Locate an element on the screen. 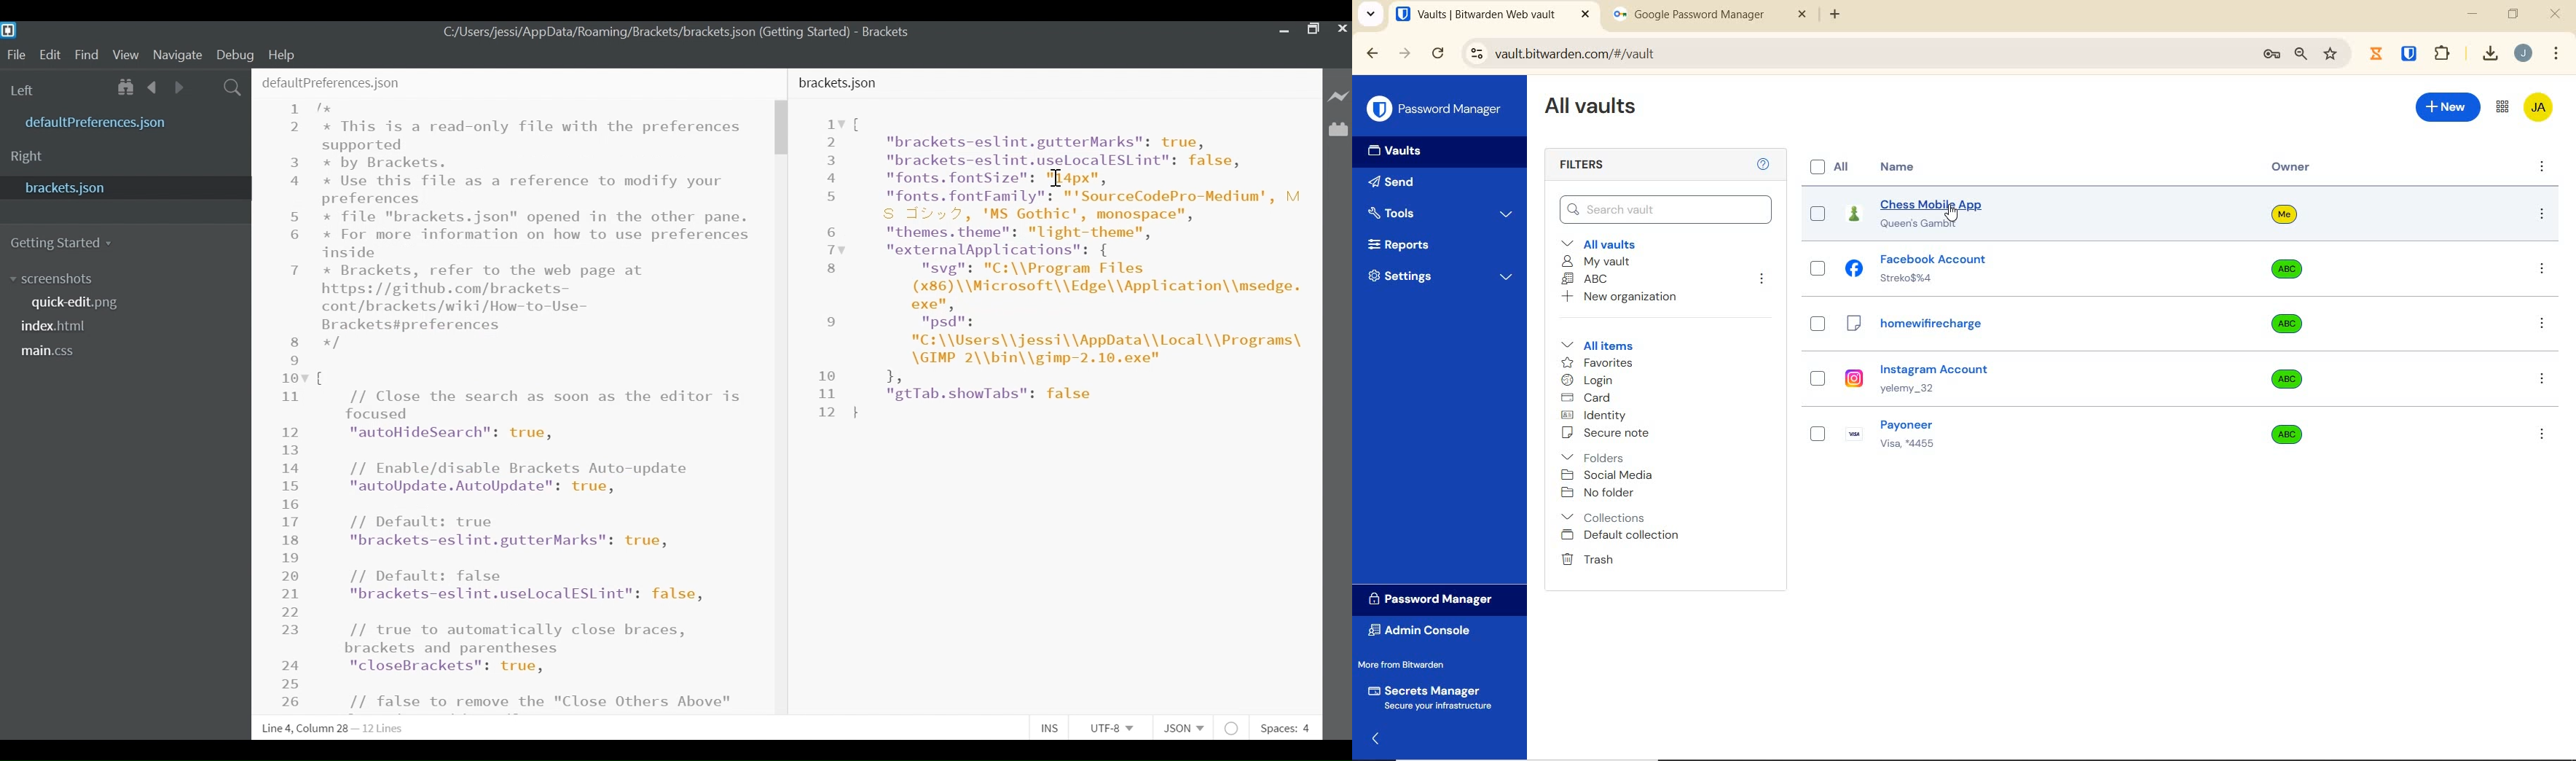  trash is located at coordinates (1589, 559).